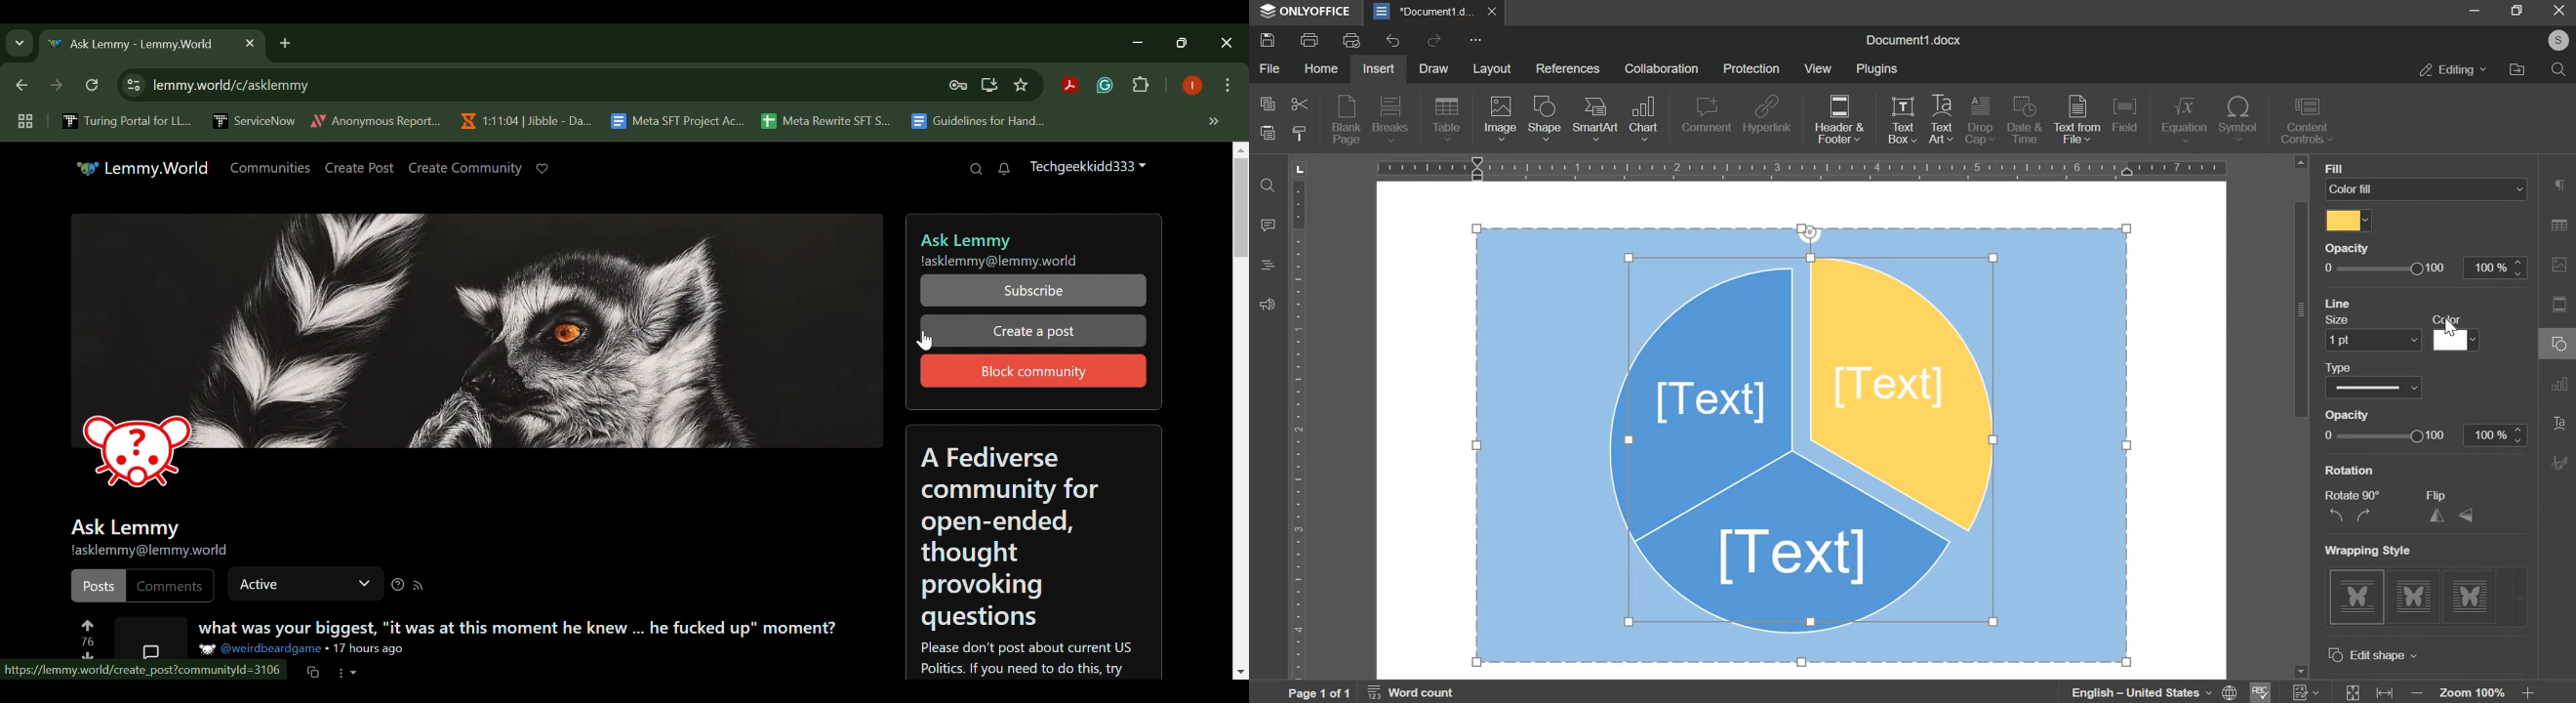 This screenshot has width=2576, height=728. I want to click on Minimize Window, so click(1185, 42).